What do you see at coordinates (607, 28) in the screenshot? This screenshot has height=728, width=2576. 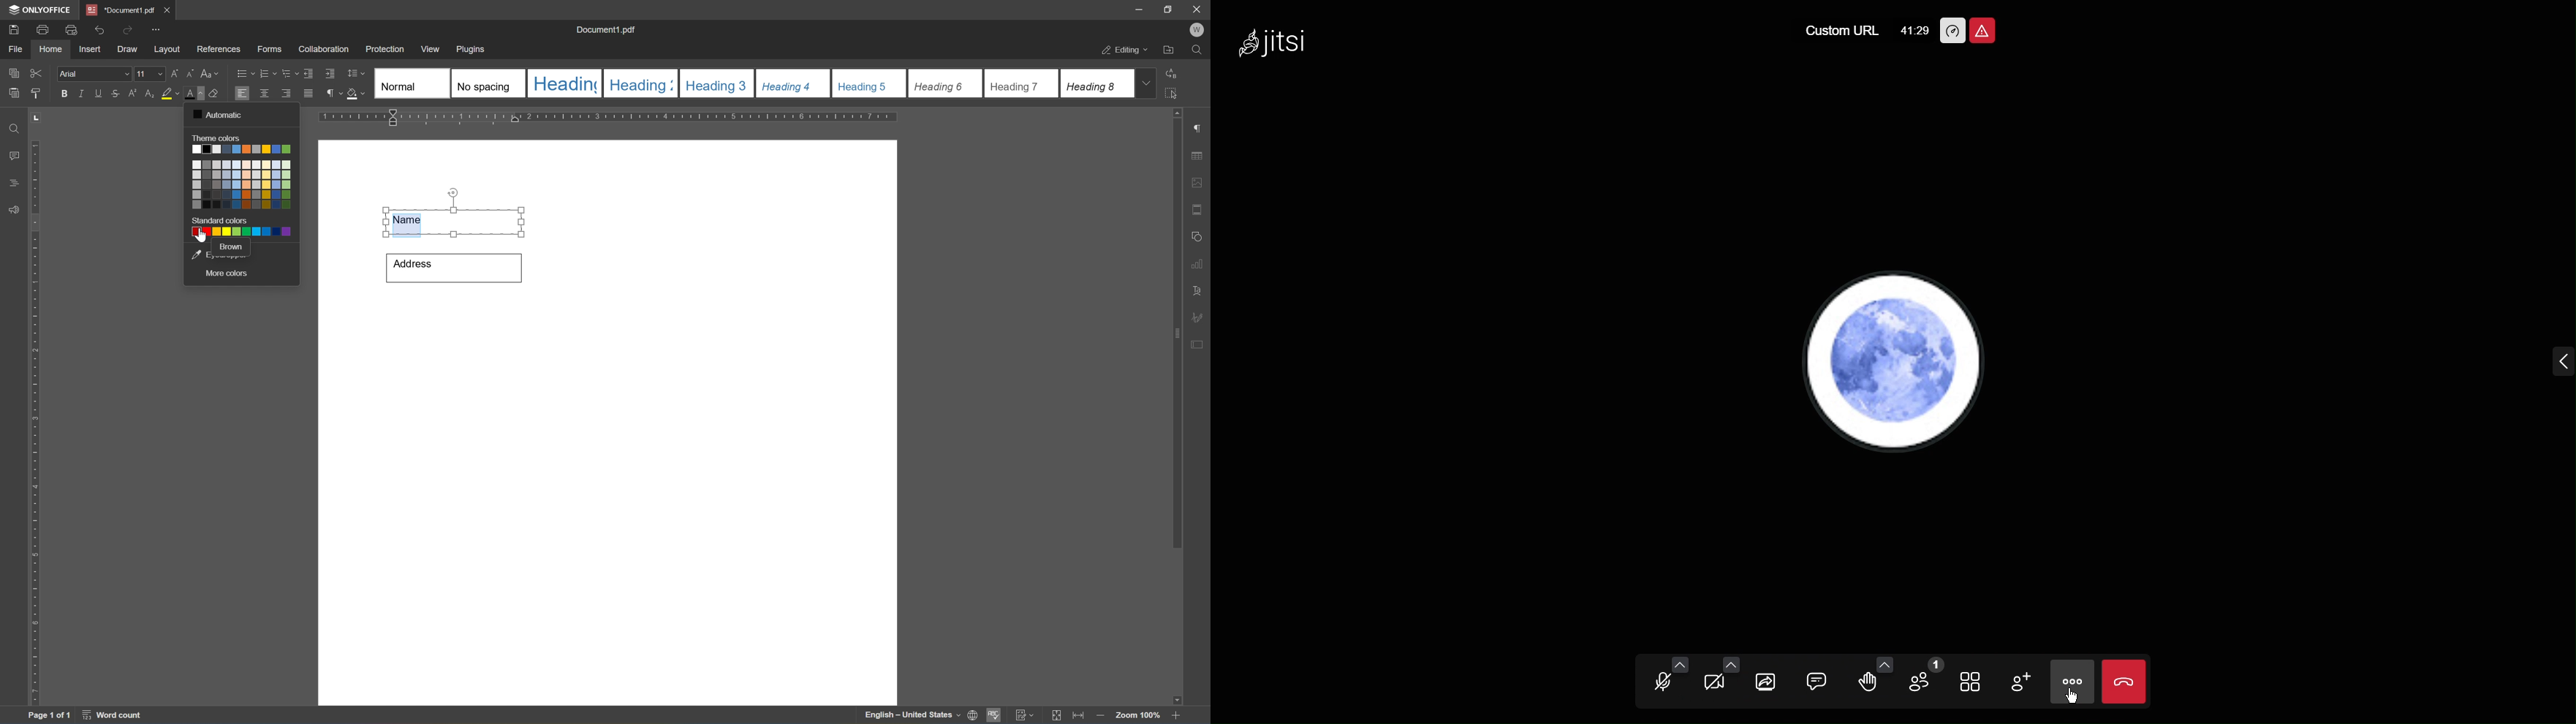 I see `document1.pdf` at bounding box center [607, 28].